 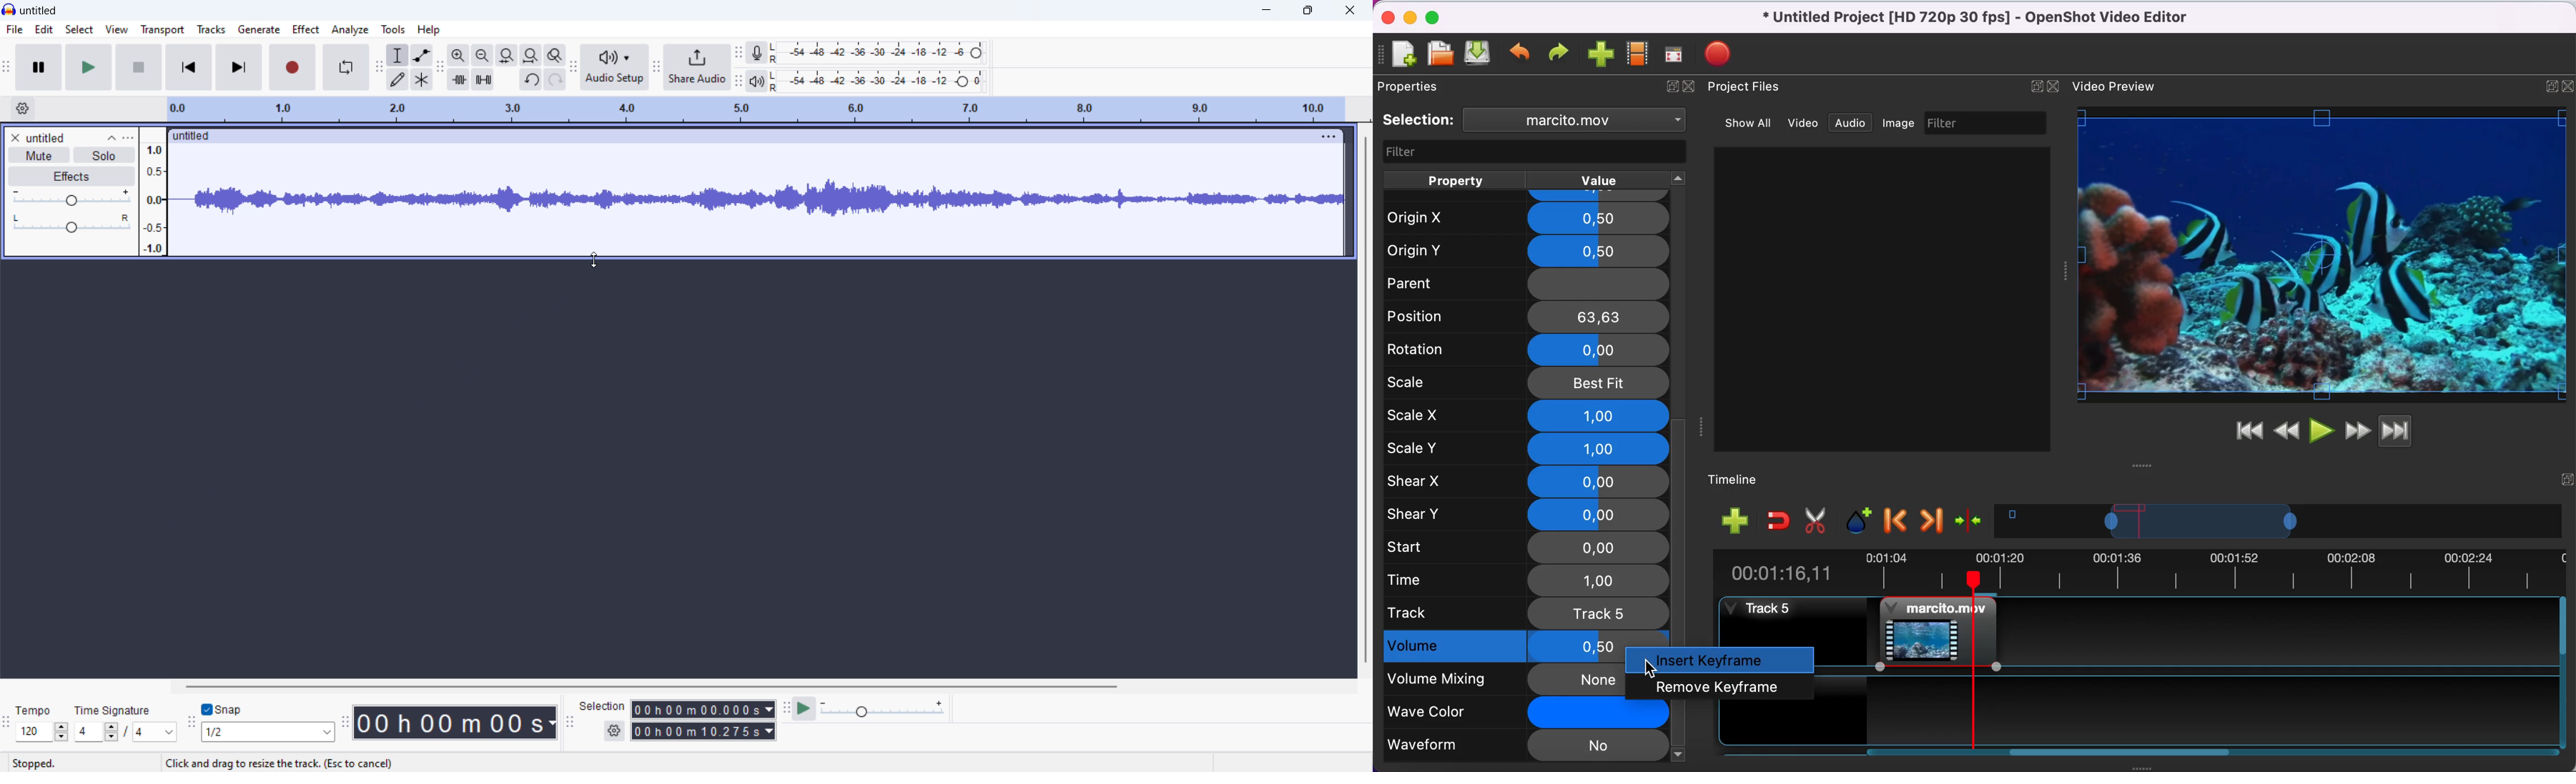 What do you see at coordinates (1726, 660) in the screenshot?
I see `insert keyframe` at bounding box center [1726, 660].